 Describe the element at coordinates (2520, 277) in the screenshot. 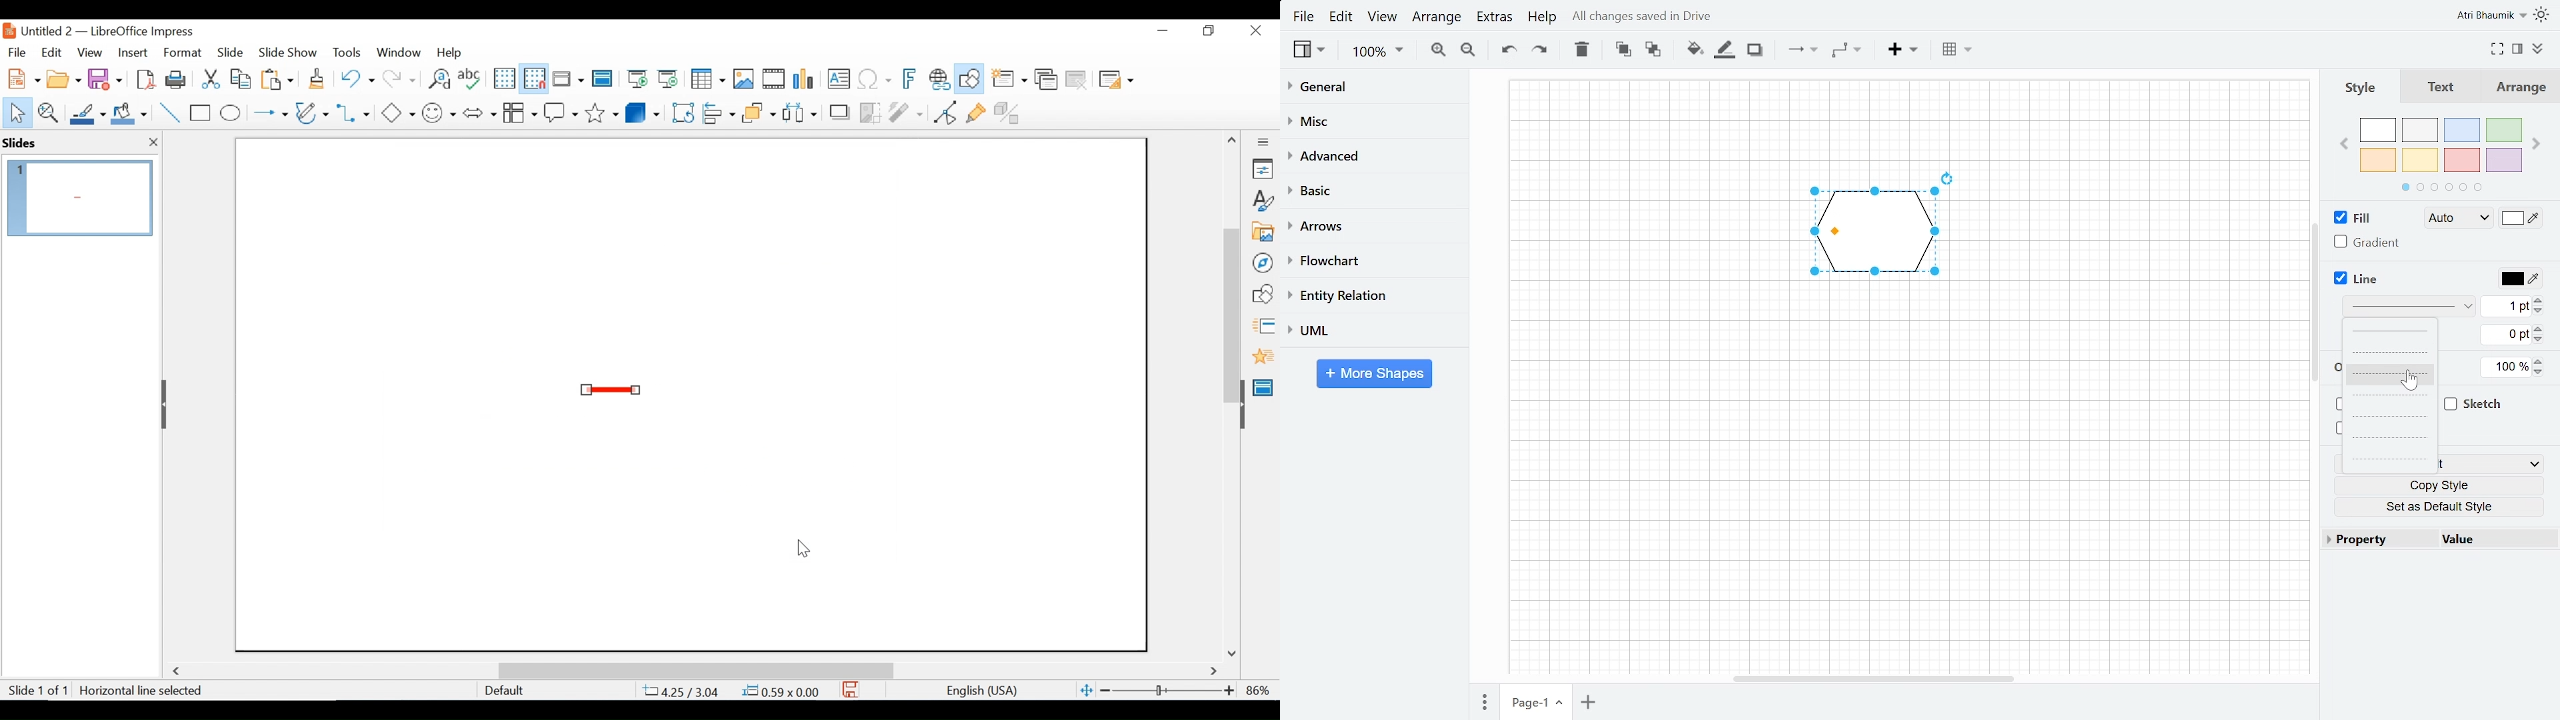

I see `Line color` at that location.